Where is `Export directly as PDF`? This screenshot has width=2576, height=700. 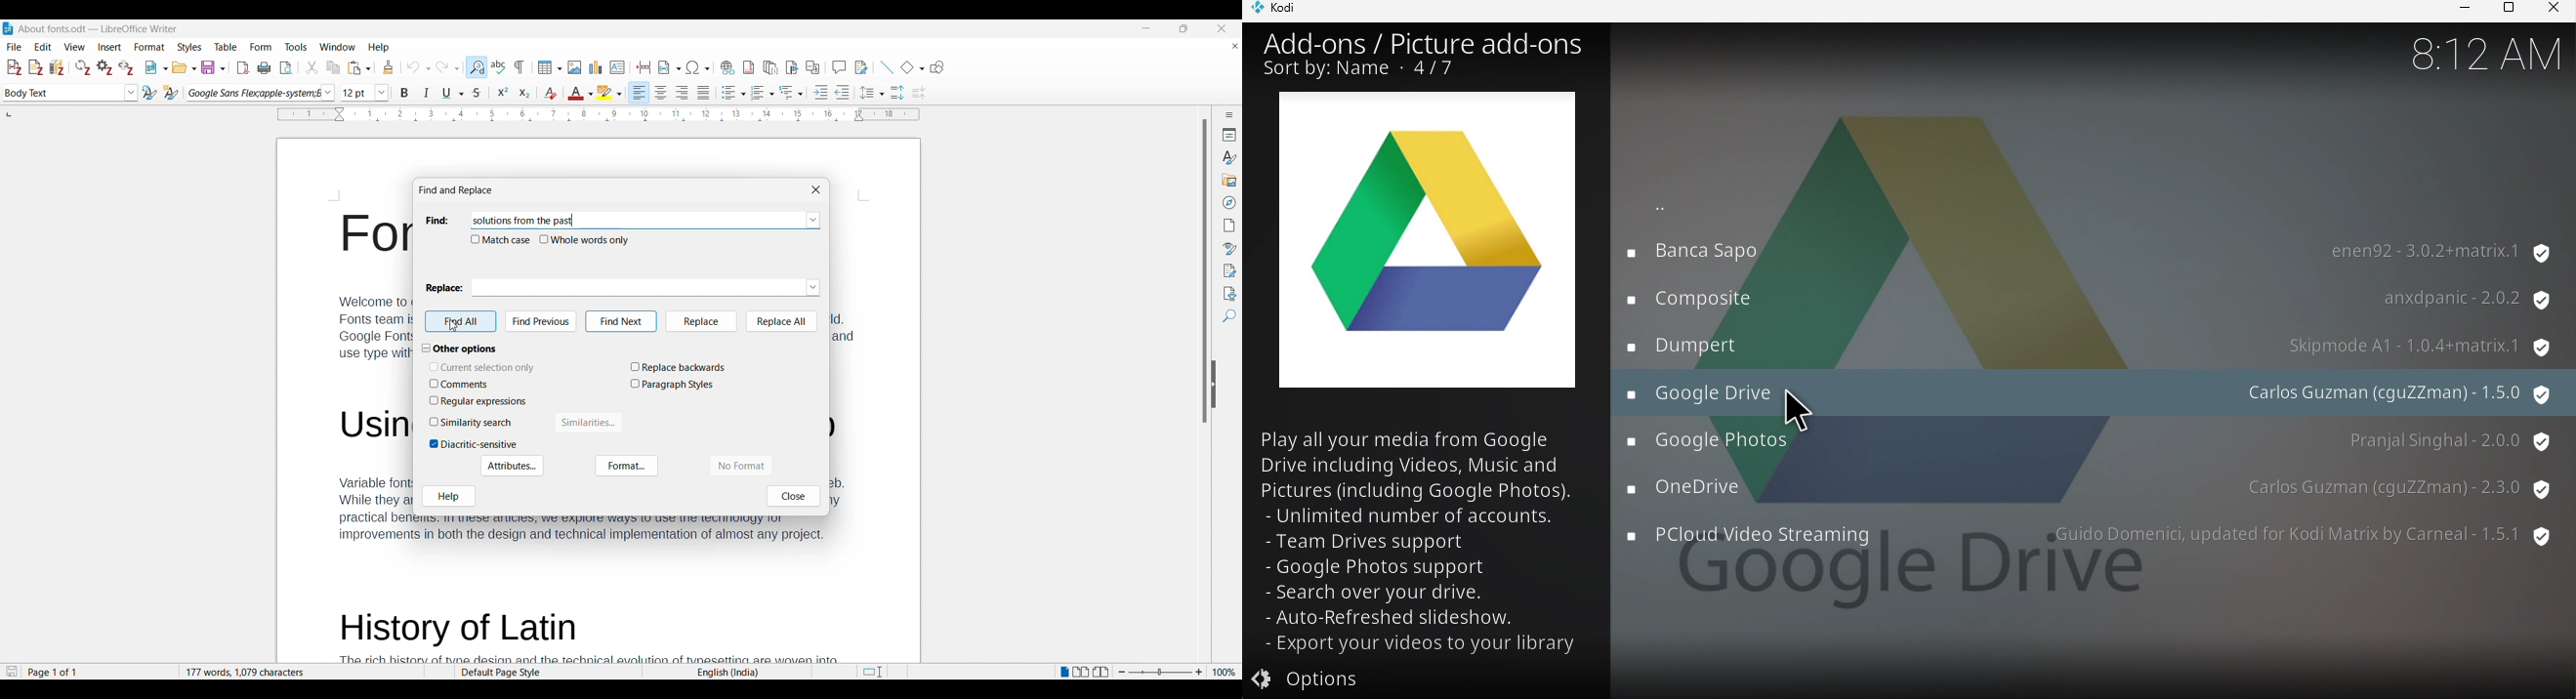
Export directly as PDF is located at coordinates (243, 68).